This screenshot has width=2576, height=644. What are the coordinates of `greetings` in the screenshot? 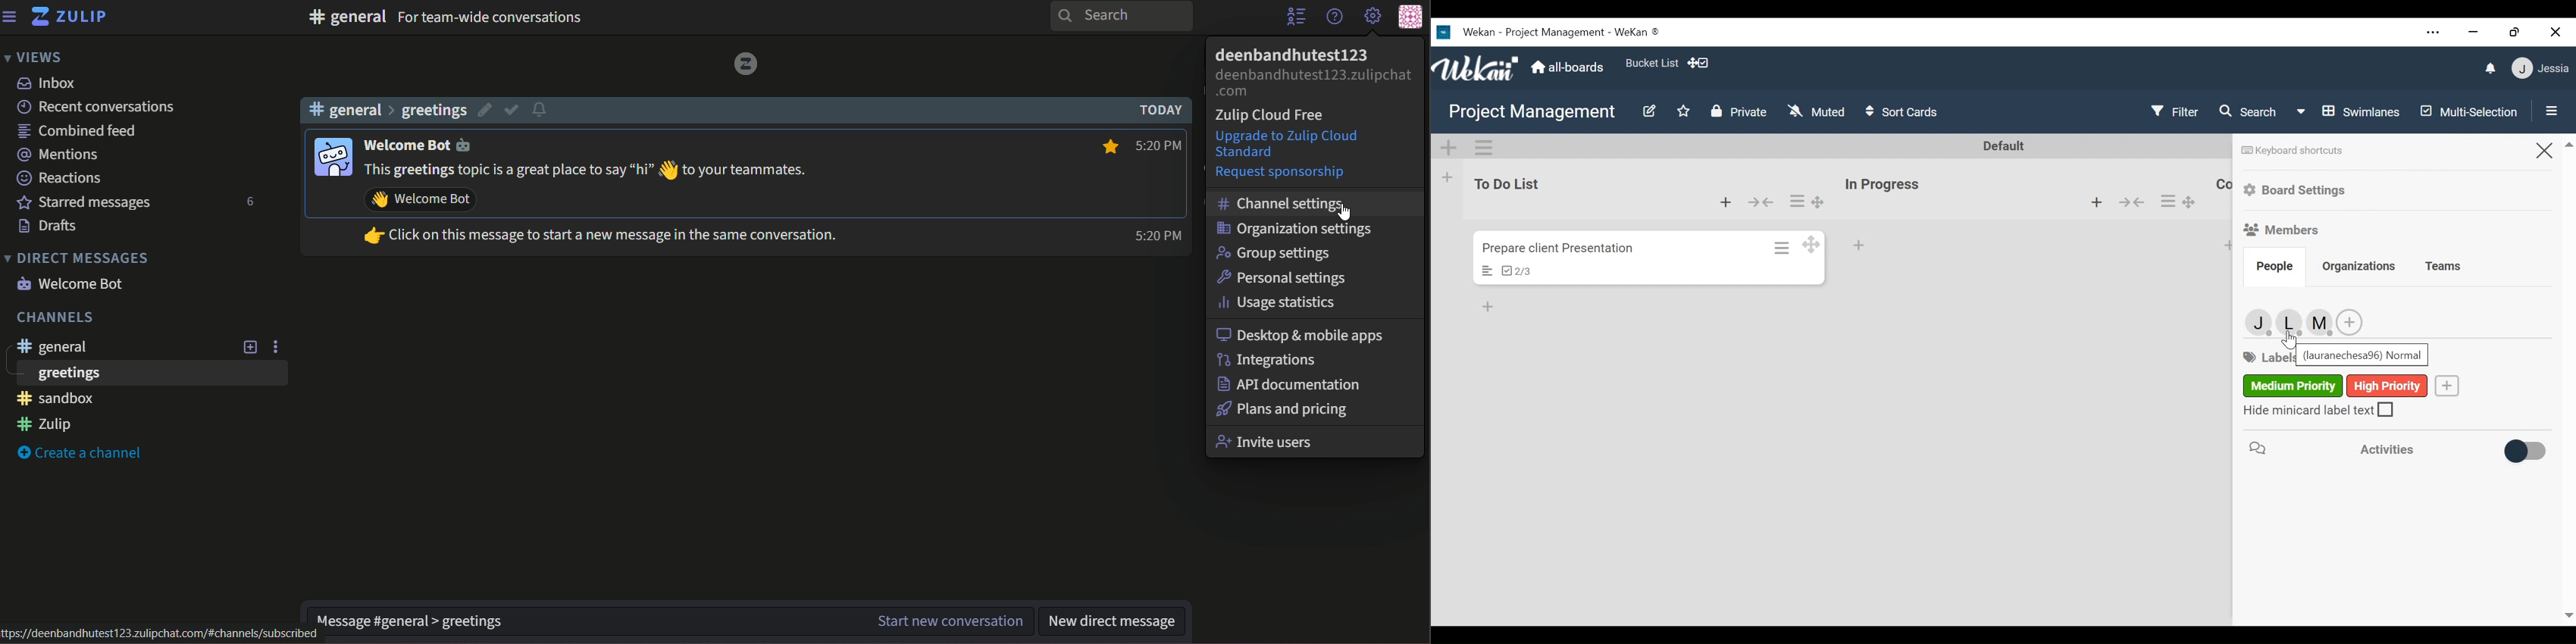 It's located at (67, 374).